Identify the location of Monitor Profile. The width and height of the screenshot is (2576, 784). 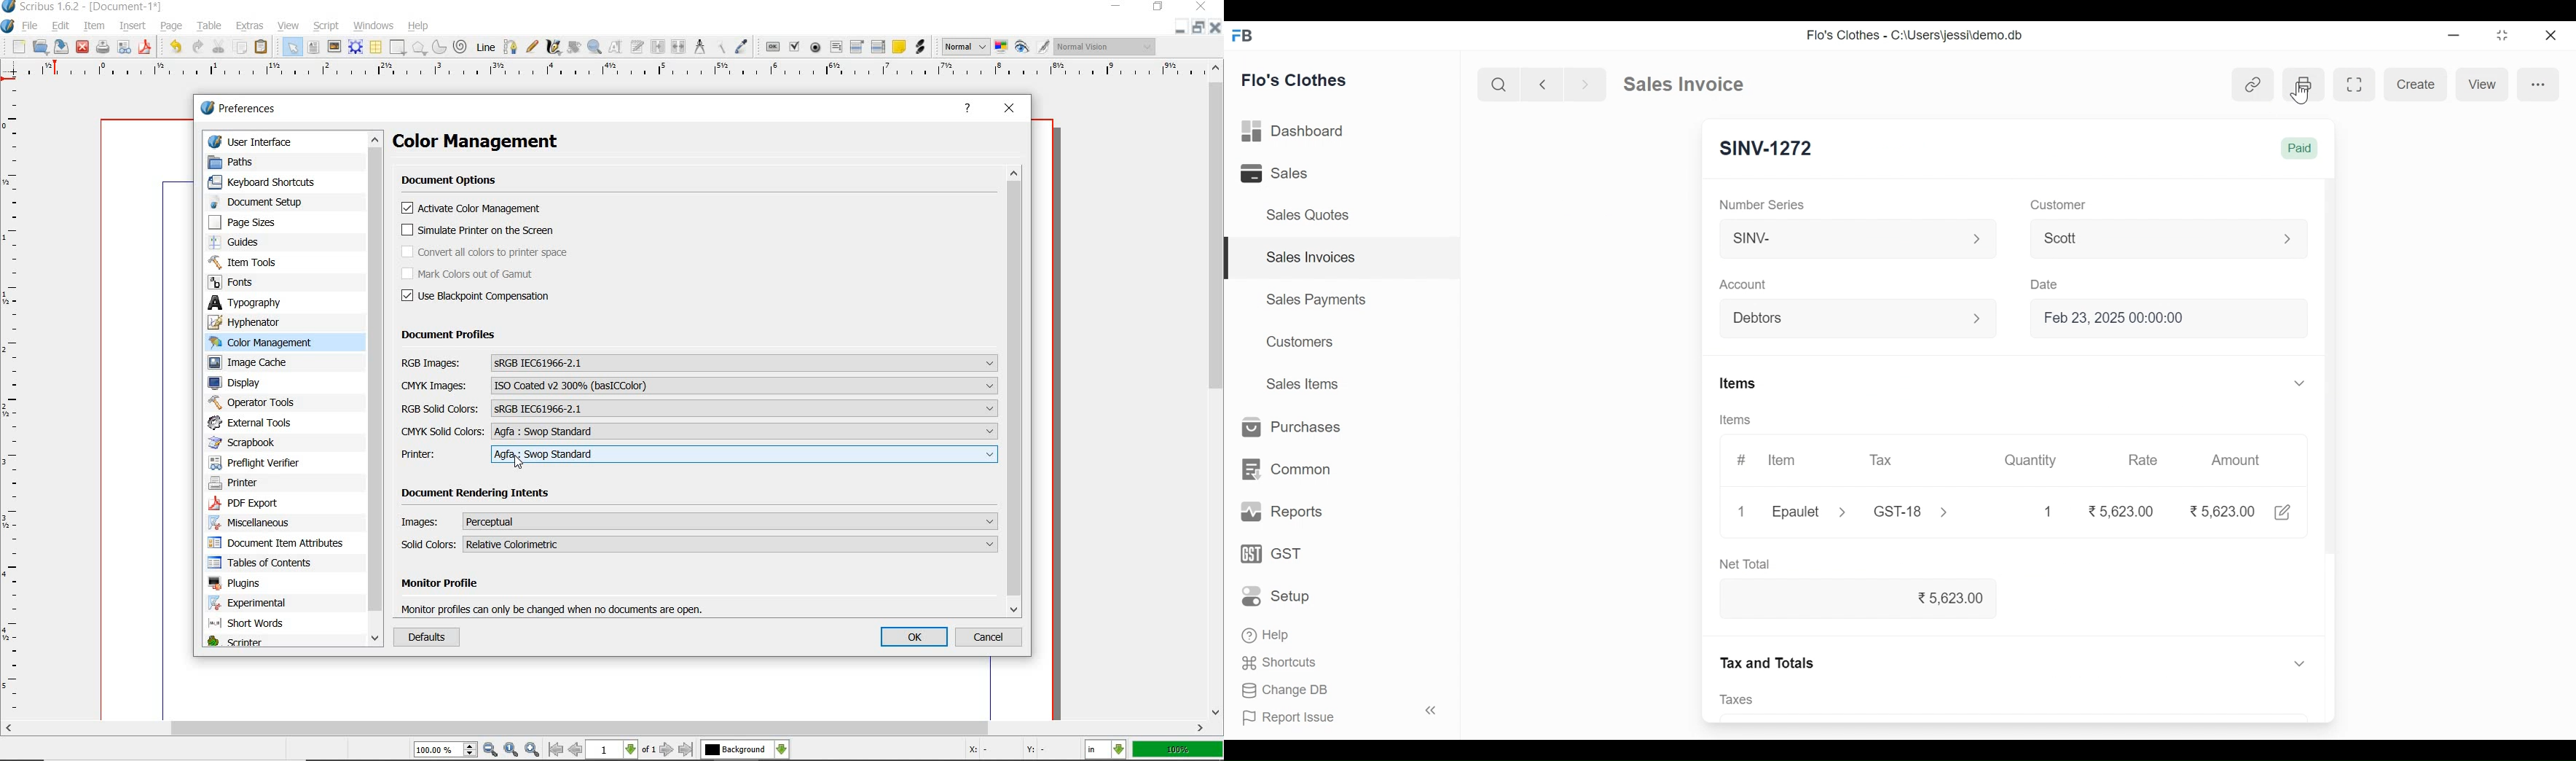
(559, 585).